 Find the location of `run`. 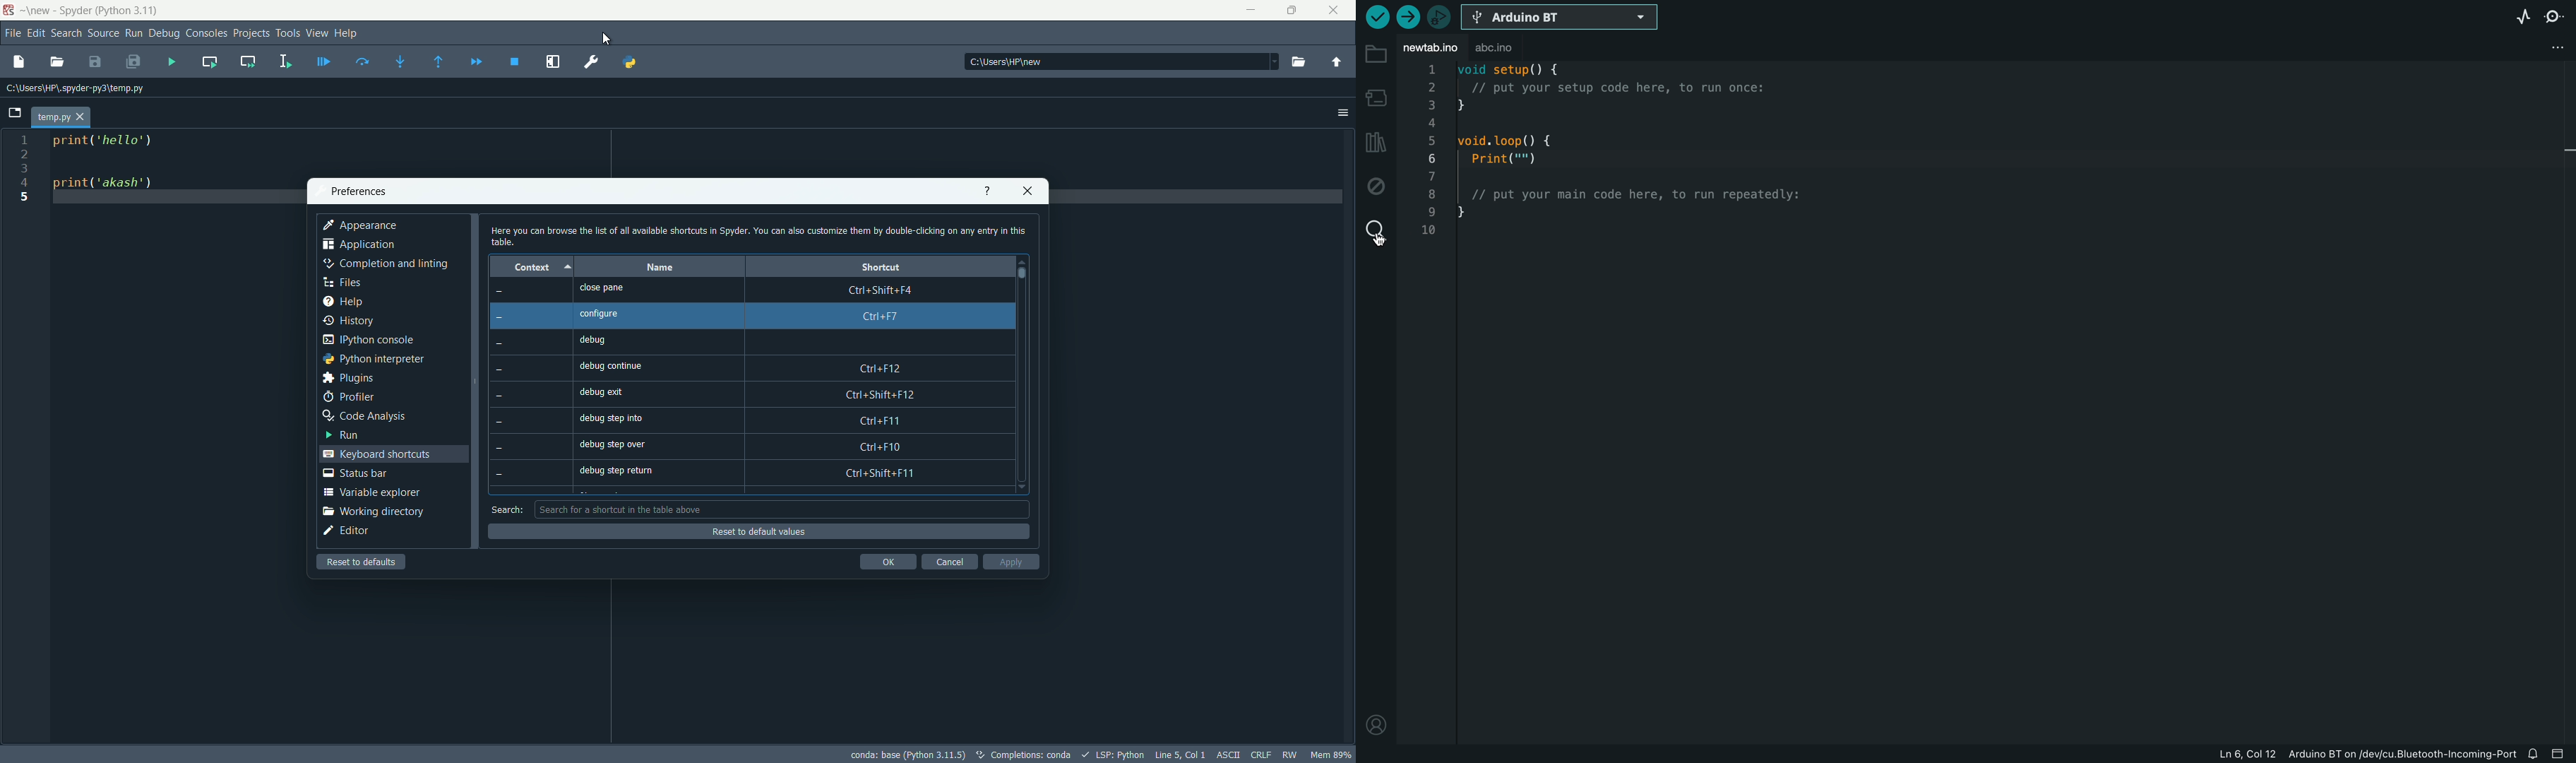

run is located at coordinates (340, 434).